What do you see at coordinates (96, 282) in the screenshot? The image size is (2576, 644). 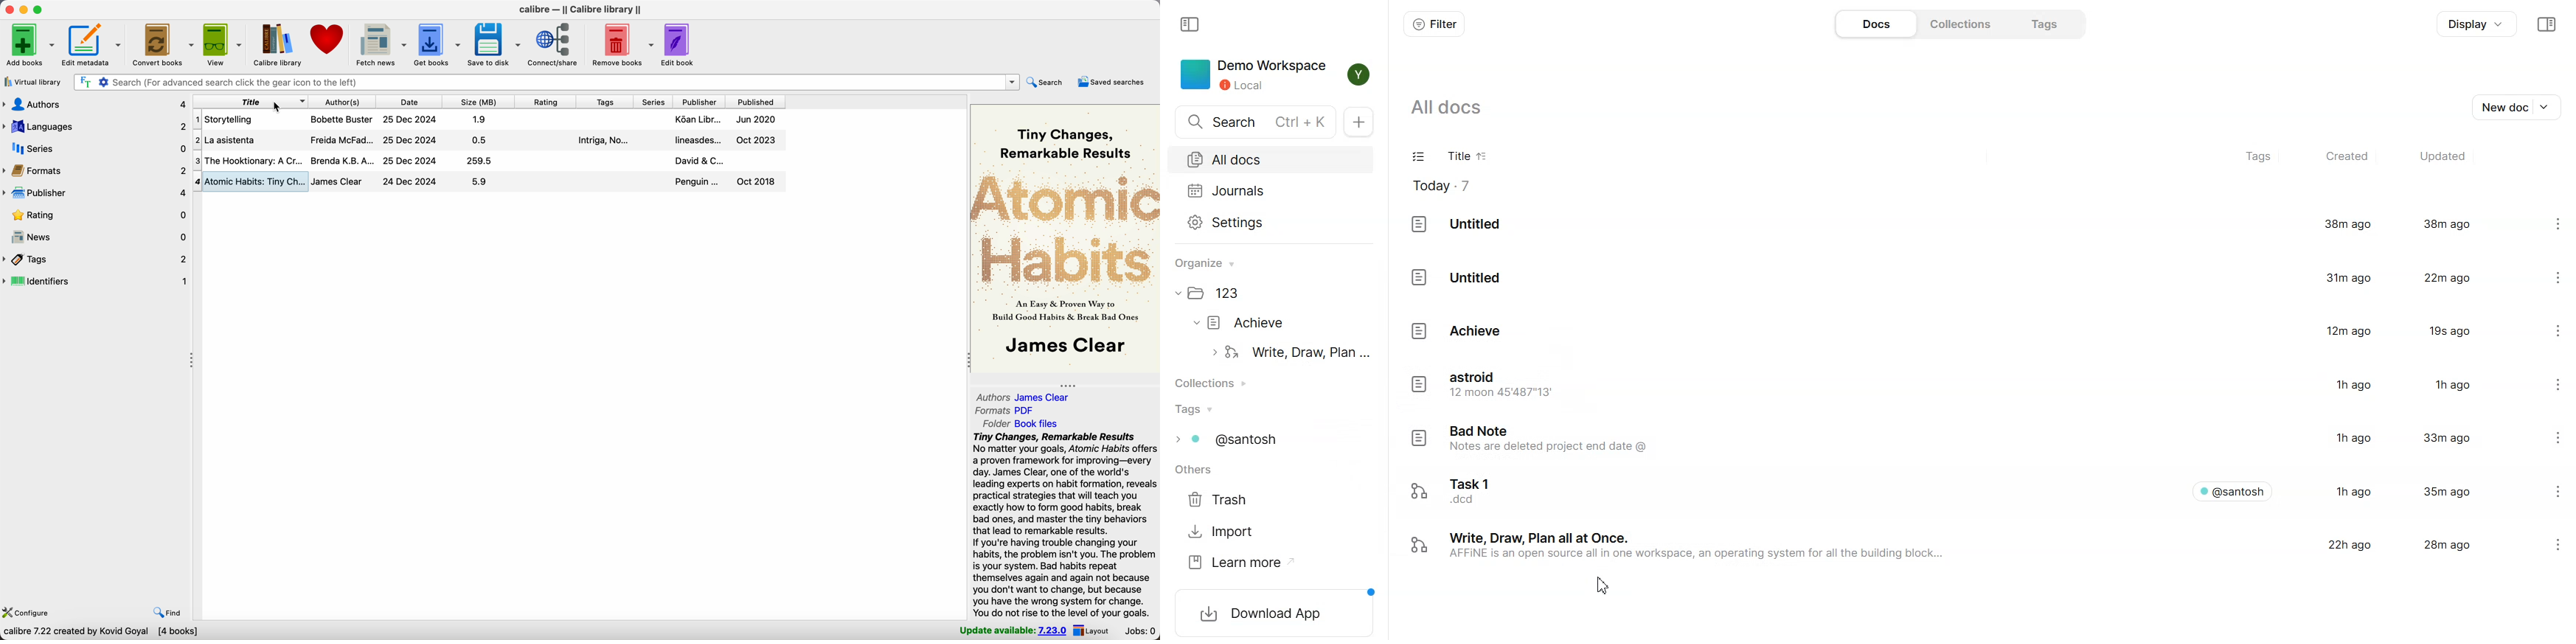 I see `identifiers` at bounding box center [96, 282].